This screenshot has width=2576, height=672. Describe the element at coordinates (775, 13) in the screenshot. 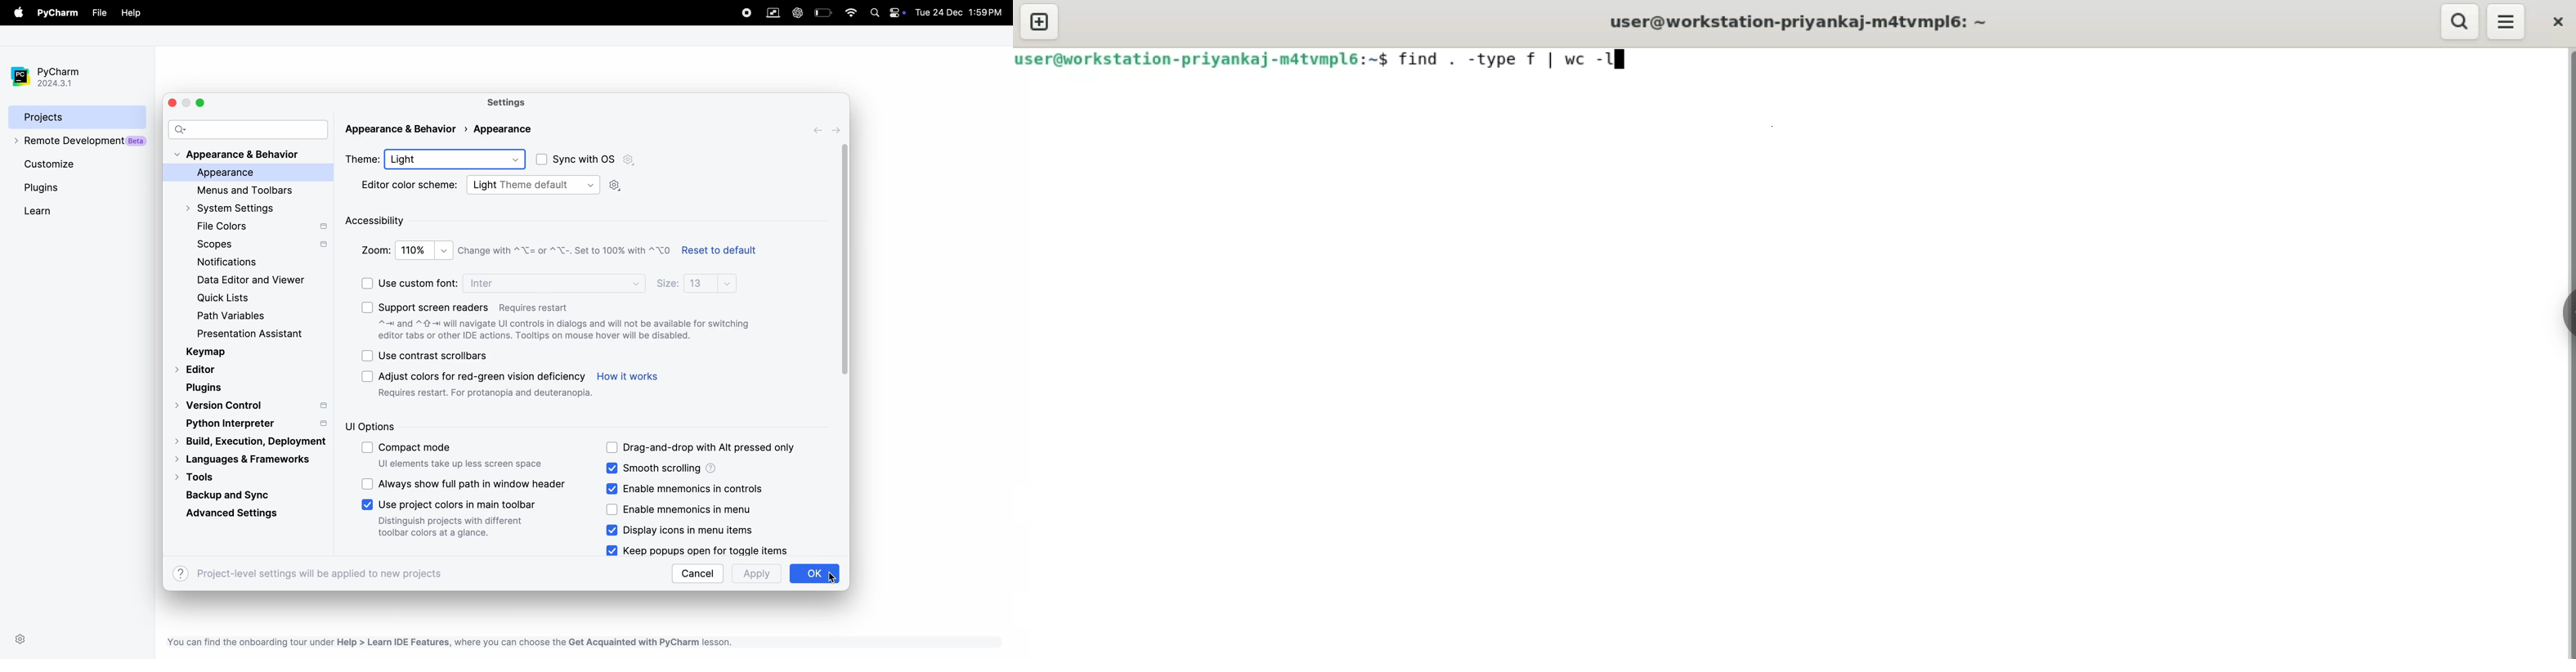

I see `parallel space` at that location.